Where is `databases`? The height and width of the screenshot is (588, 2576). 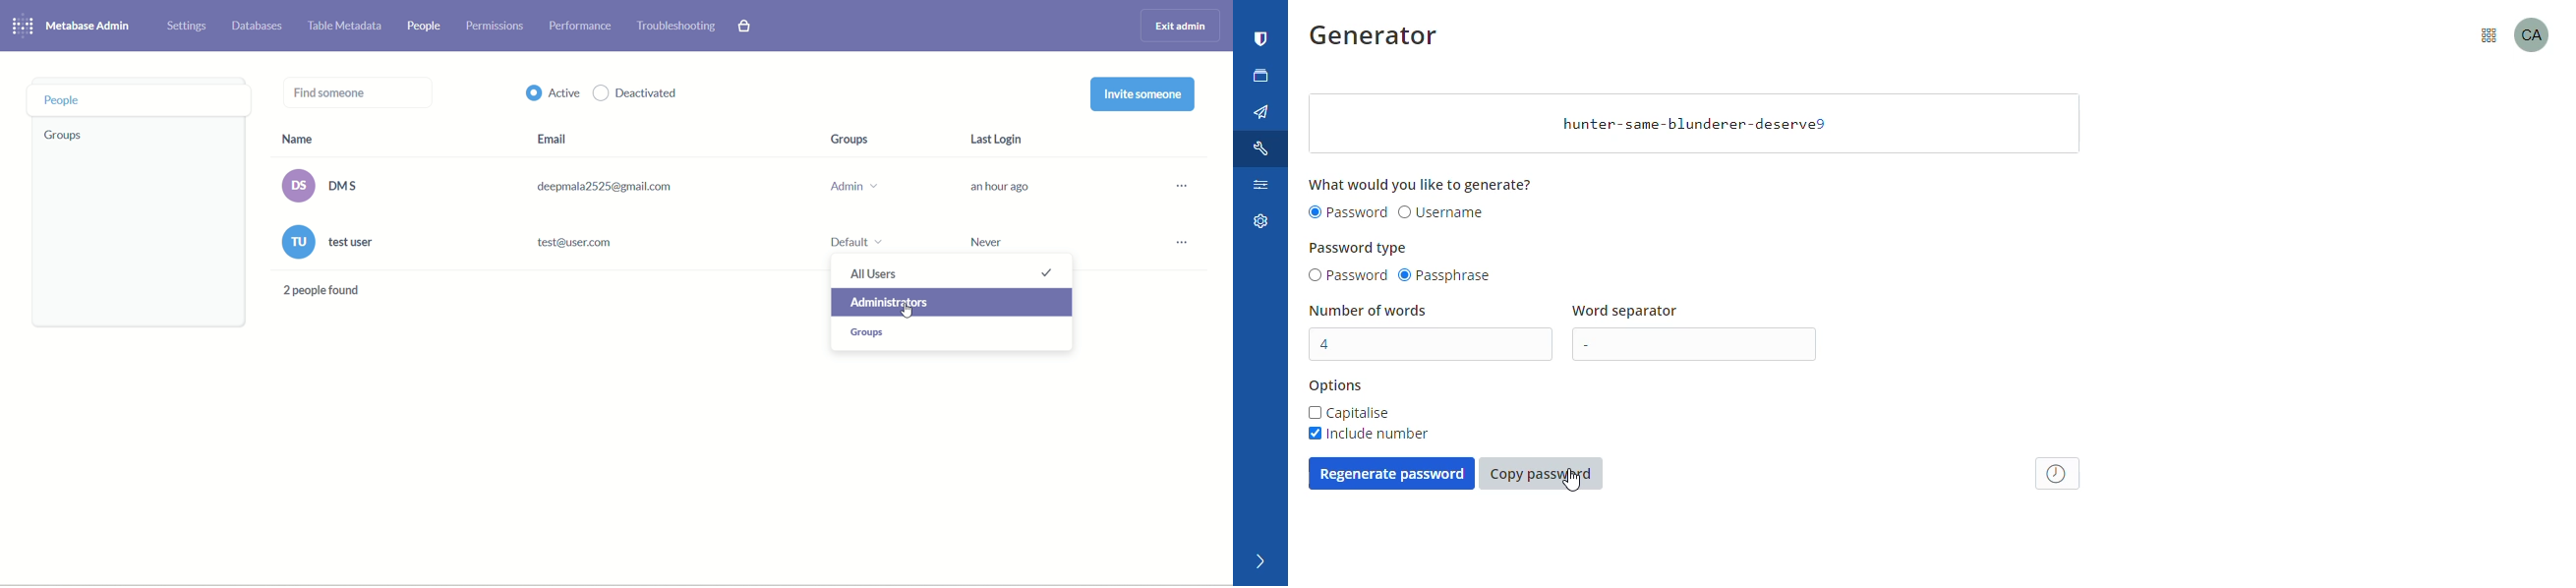 databases is located at coordinates (258, 26).